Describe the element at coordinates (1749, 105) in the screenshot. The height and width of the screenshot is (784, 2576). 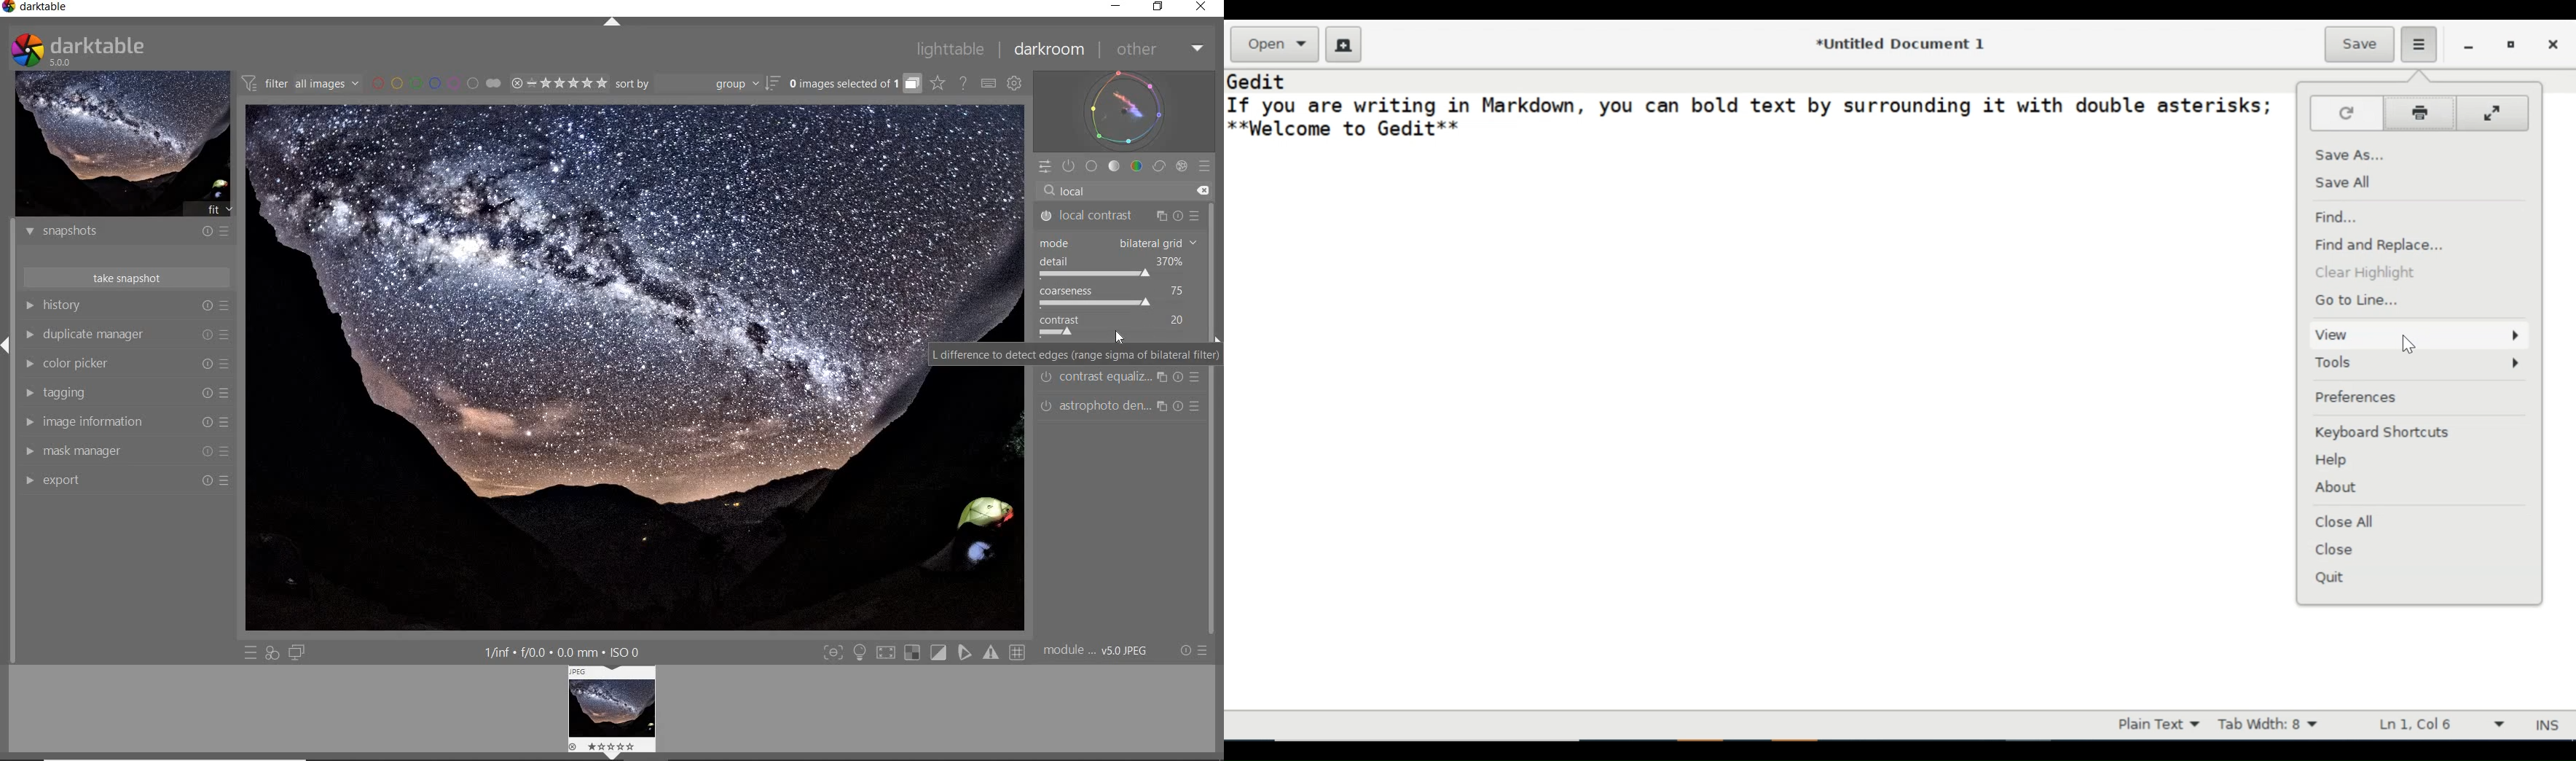
I see `If you are writing in Markdown, you can bold text by surrounding it with double asterisks;` at that location.